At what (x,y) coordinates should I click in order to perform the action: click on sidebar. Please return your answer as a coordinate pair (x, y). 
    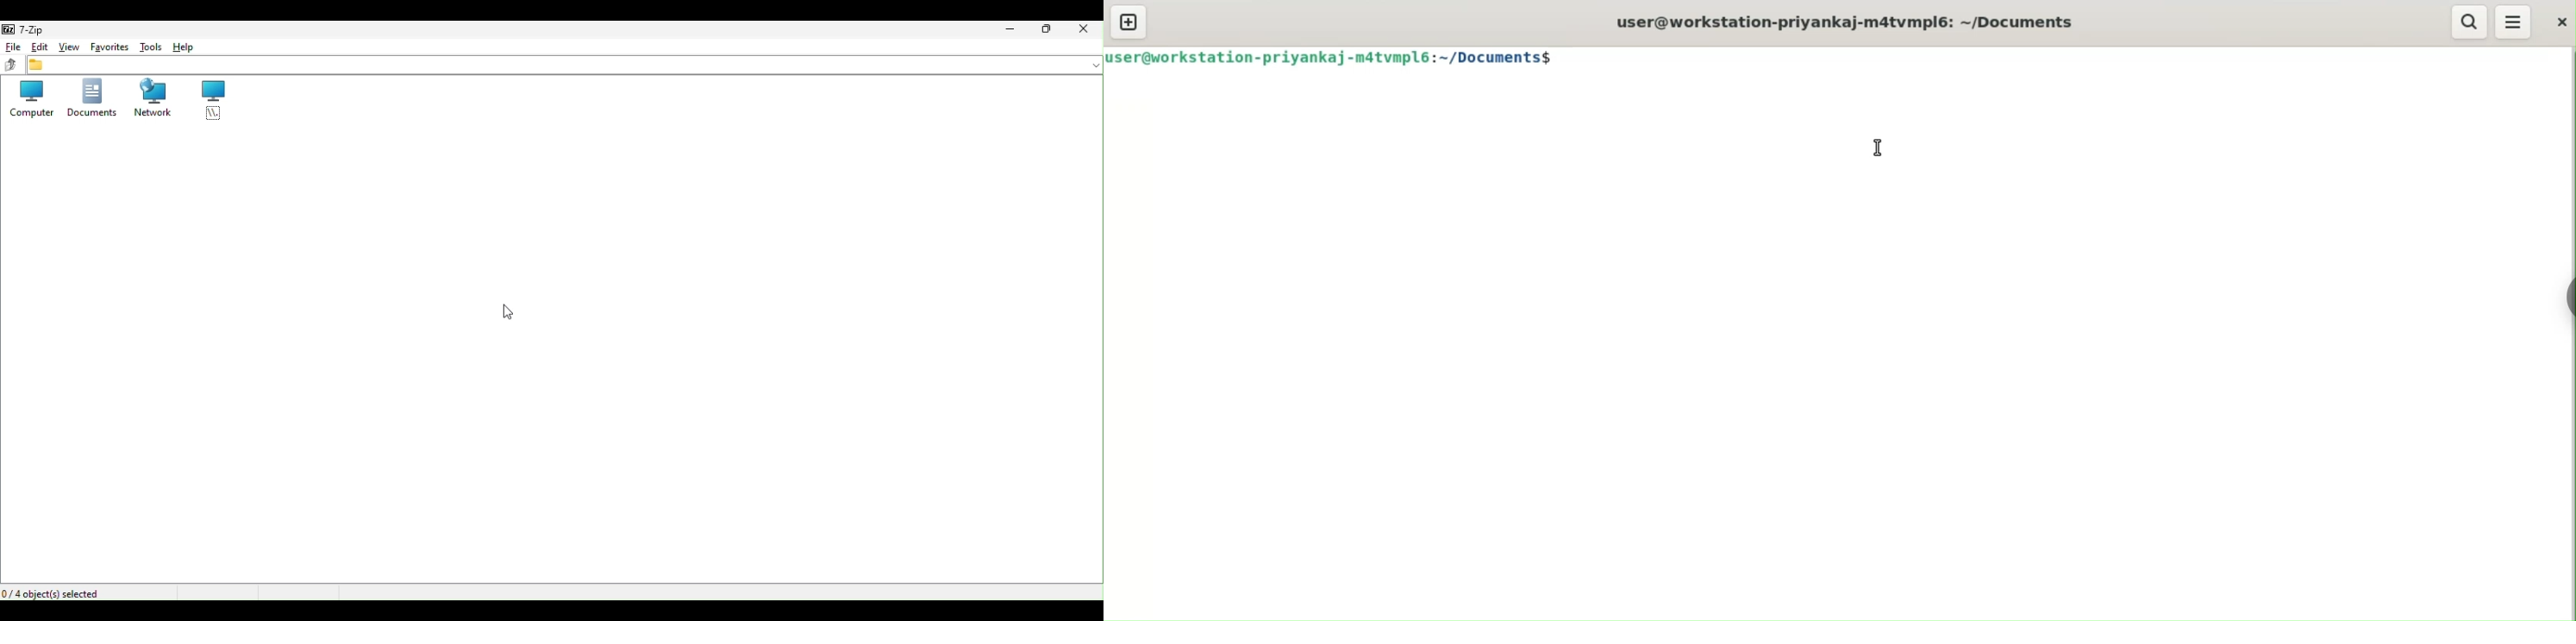
    Looking at the image, I should click on (2570, 297).